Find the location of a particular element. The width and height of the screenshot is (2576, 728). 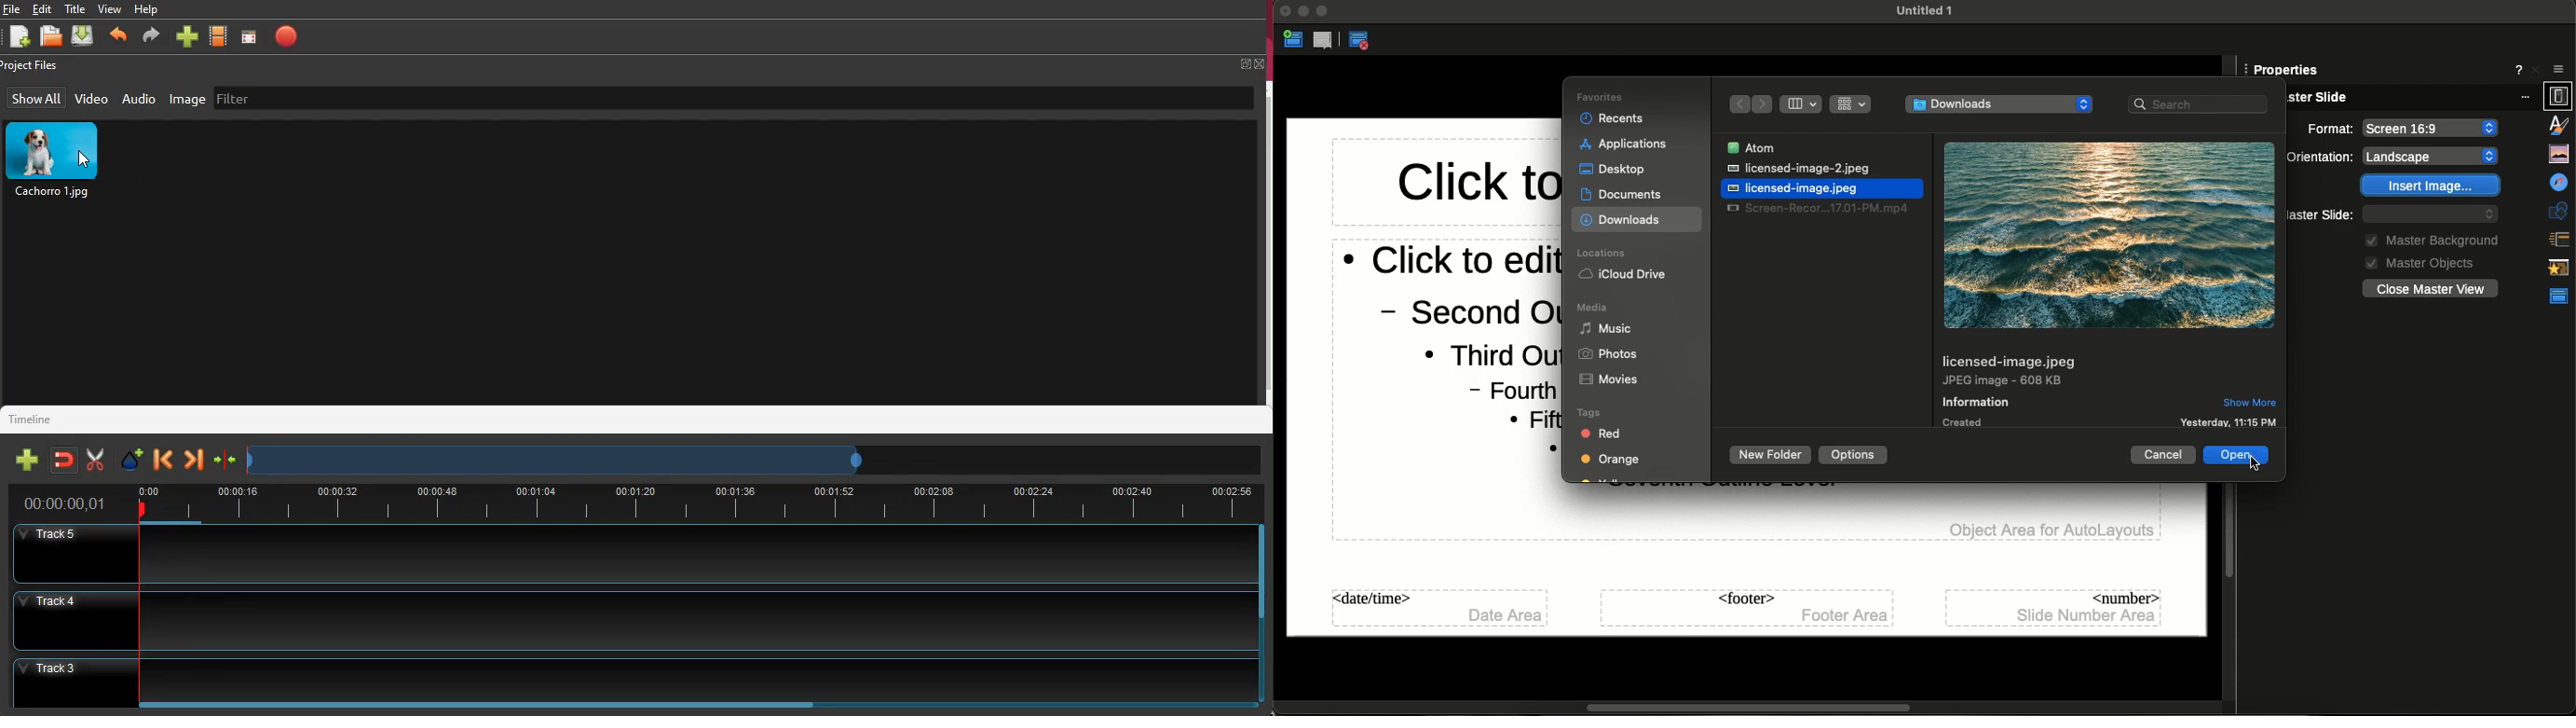

audio is located at coordinates (139, 98).